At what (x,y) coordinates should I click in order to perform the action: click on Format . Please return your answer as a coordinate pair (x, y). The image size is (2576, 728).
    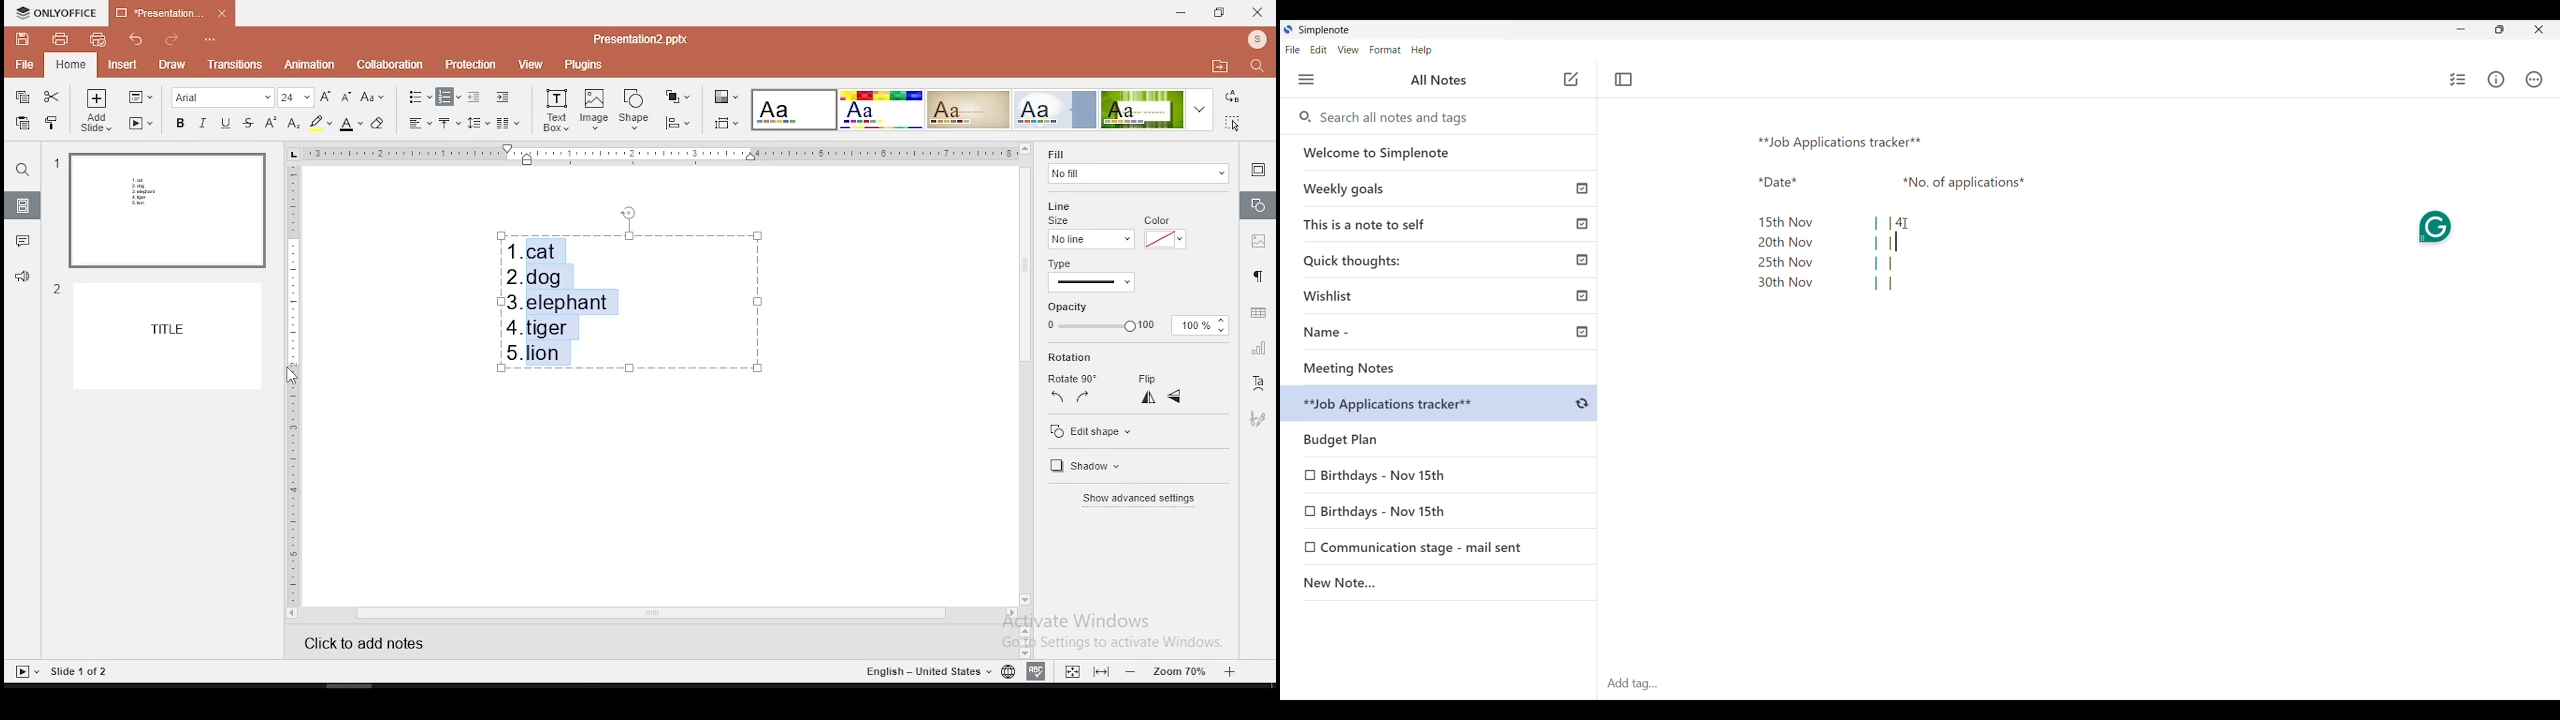
    Looking at the image, I should click on (1385, 50).